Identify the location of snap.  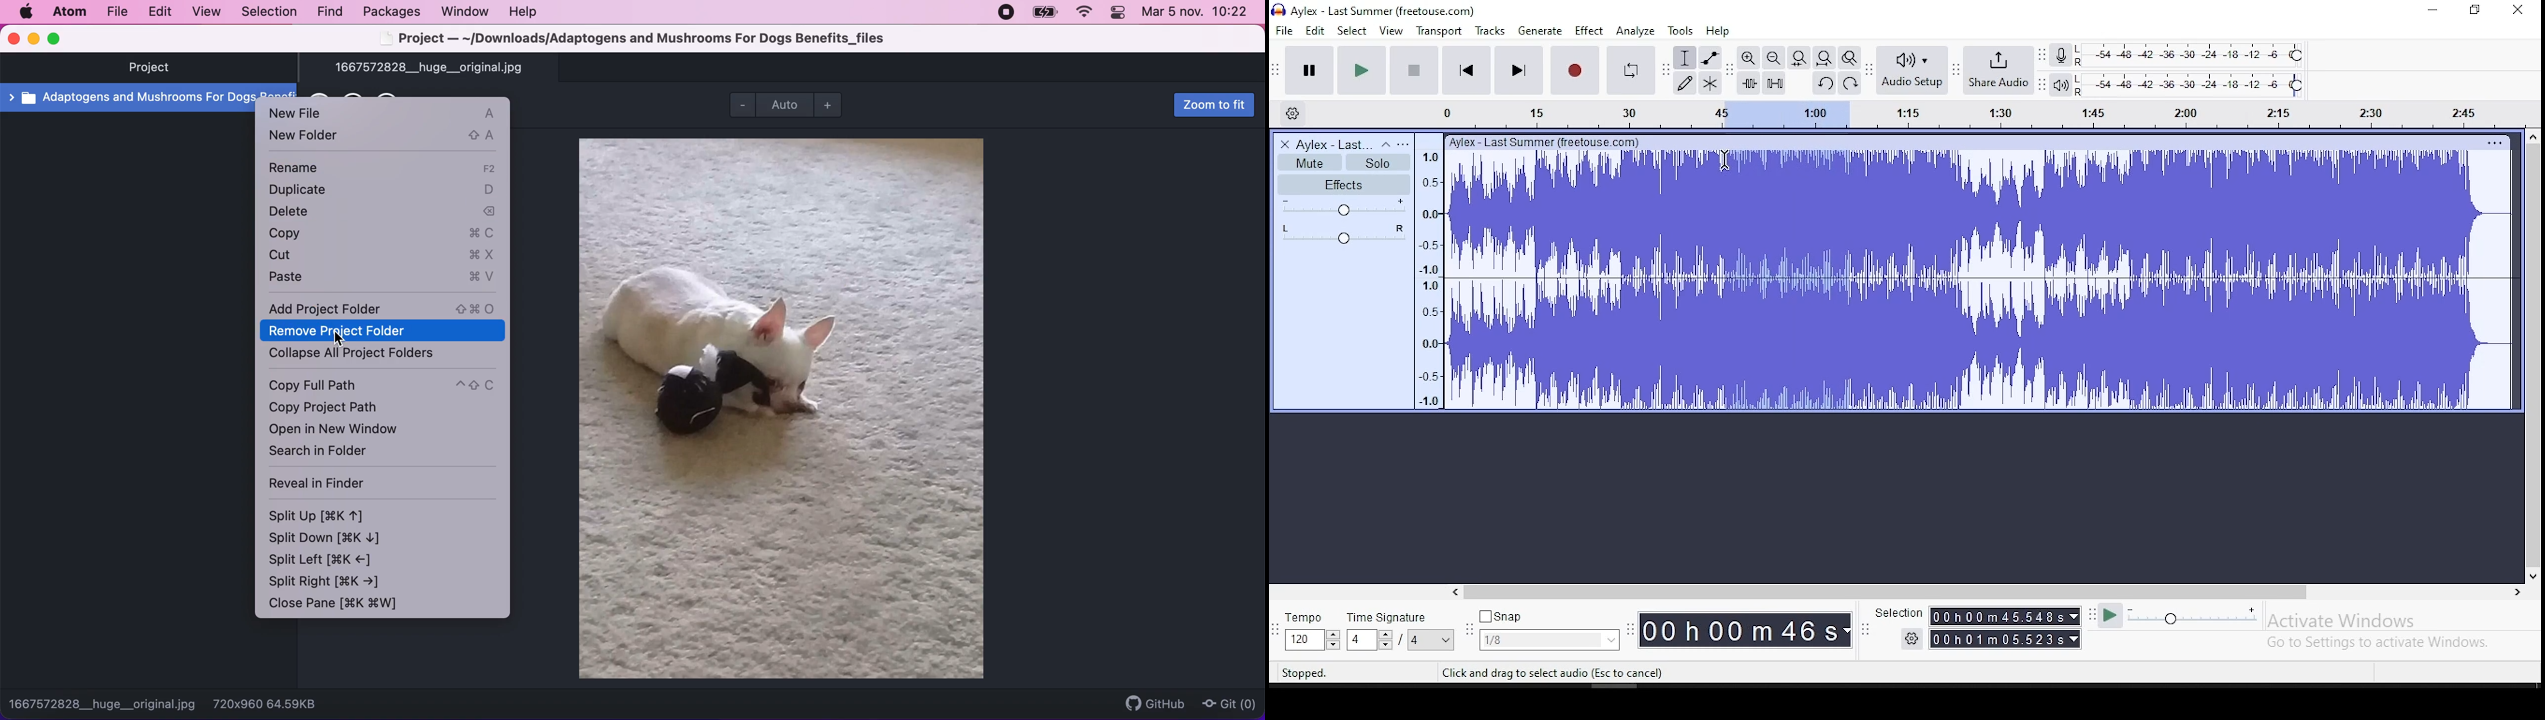
(1552, 630).